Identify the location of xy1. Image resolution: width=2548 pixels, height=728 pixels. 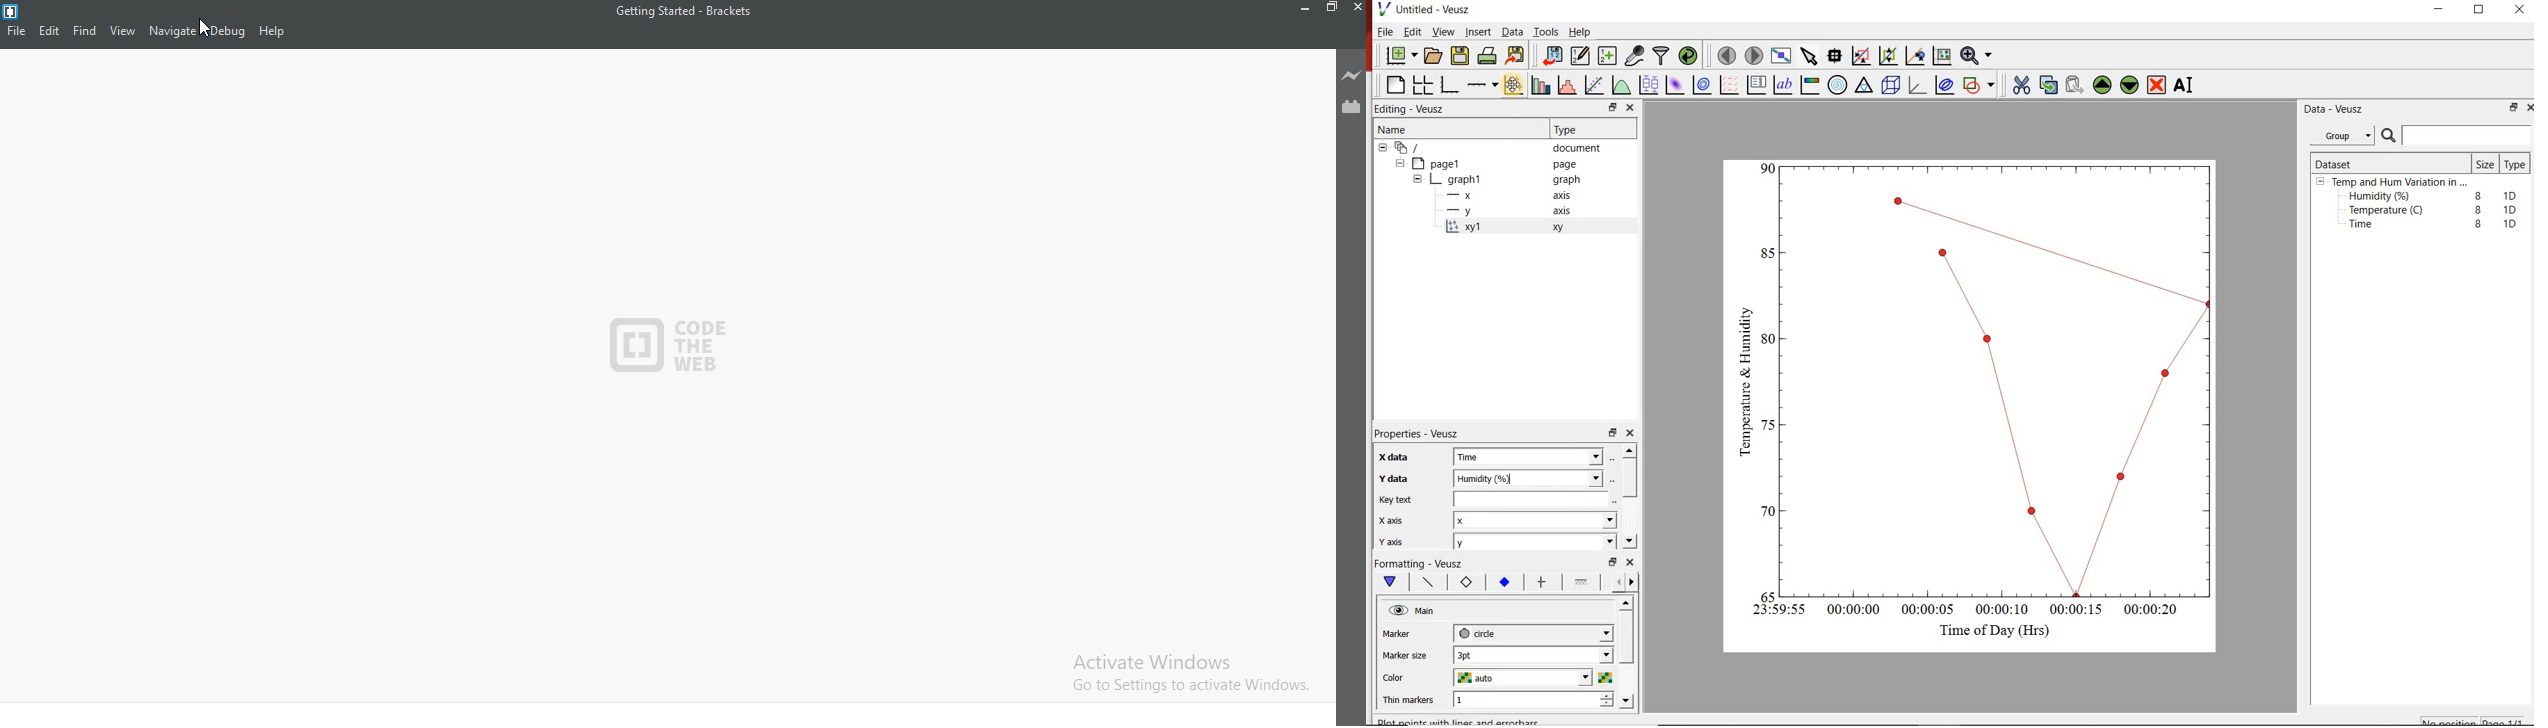
(1472, 227).